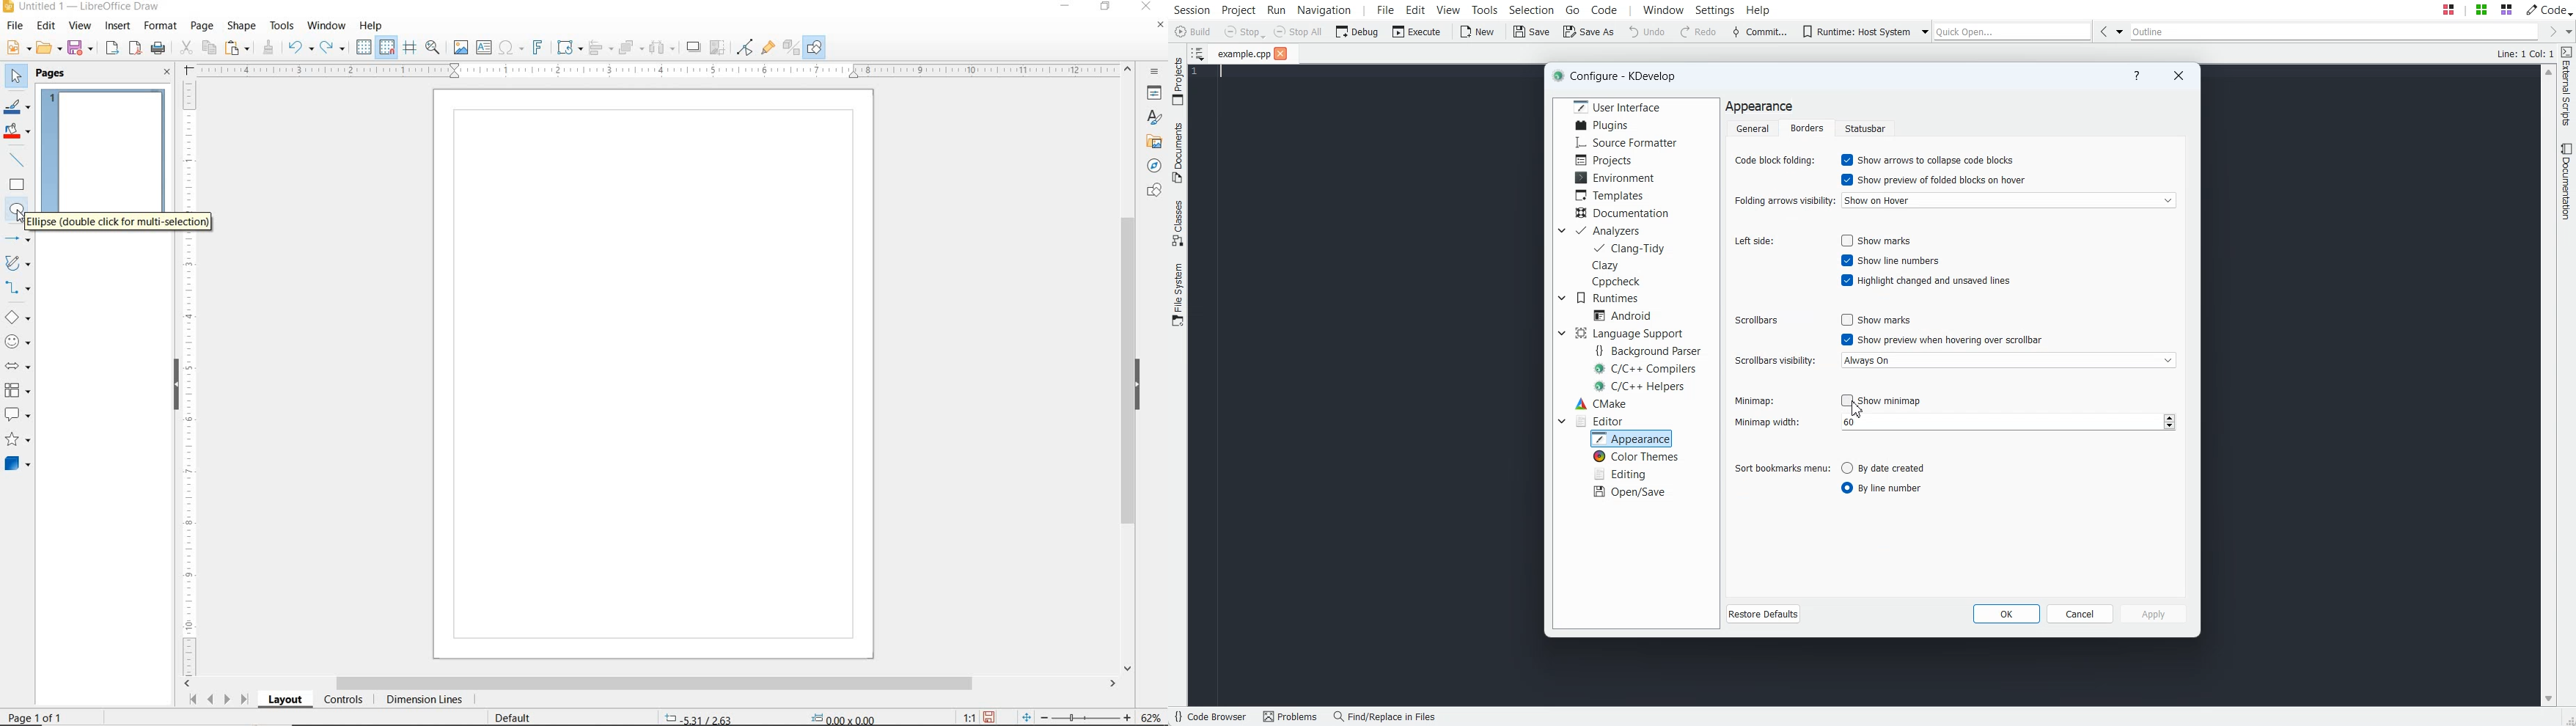 The image size is (2576, 728). Describe the element at coordinates (694, 49) in the screenshot. I see `SHADOW` at that location.